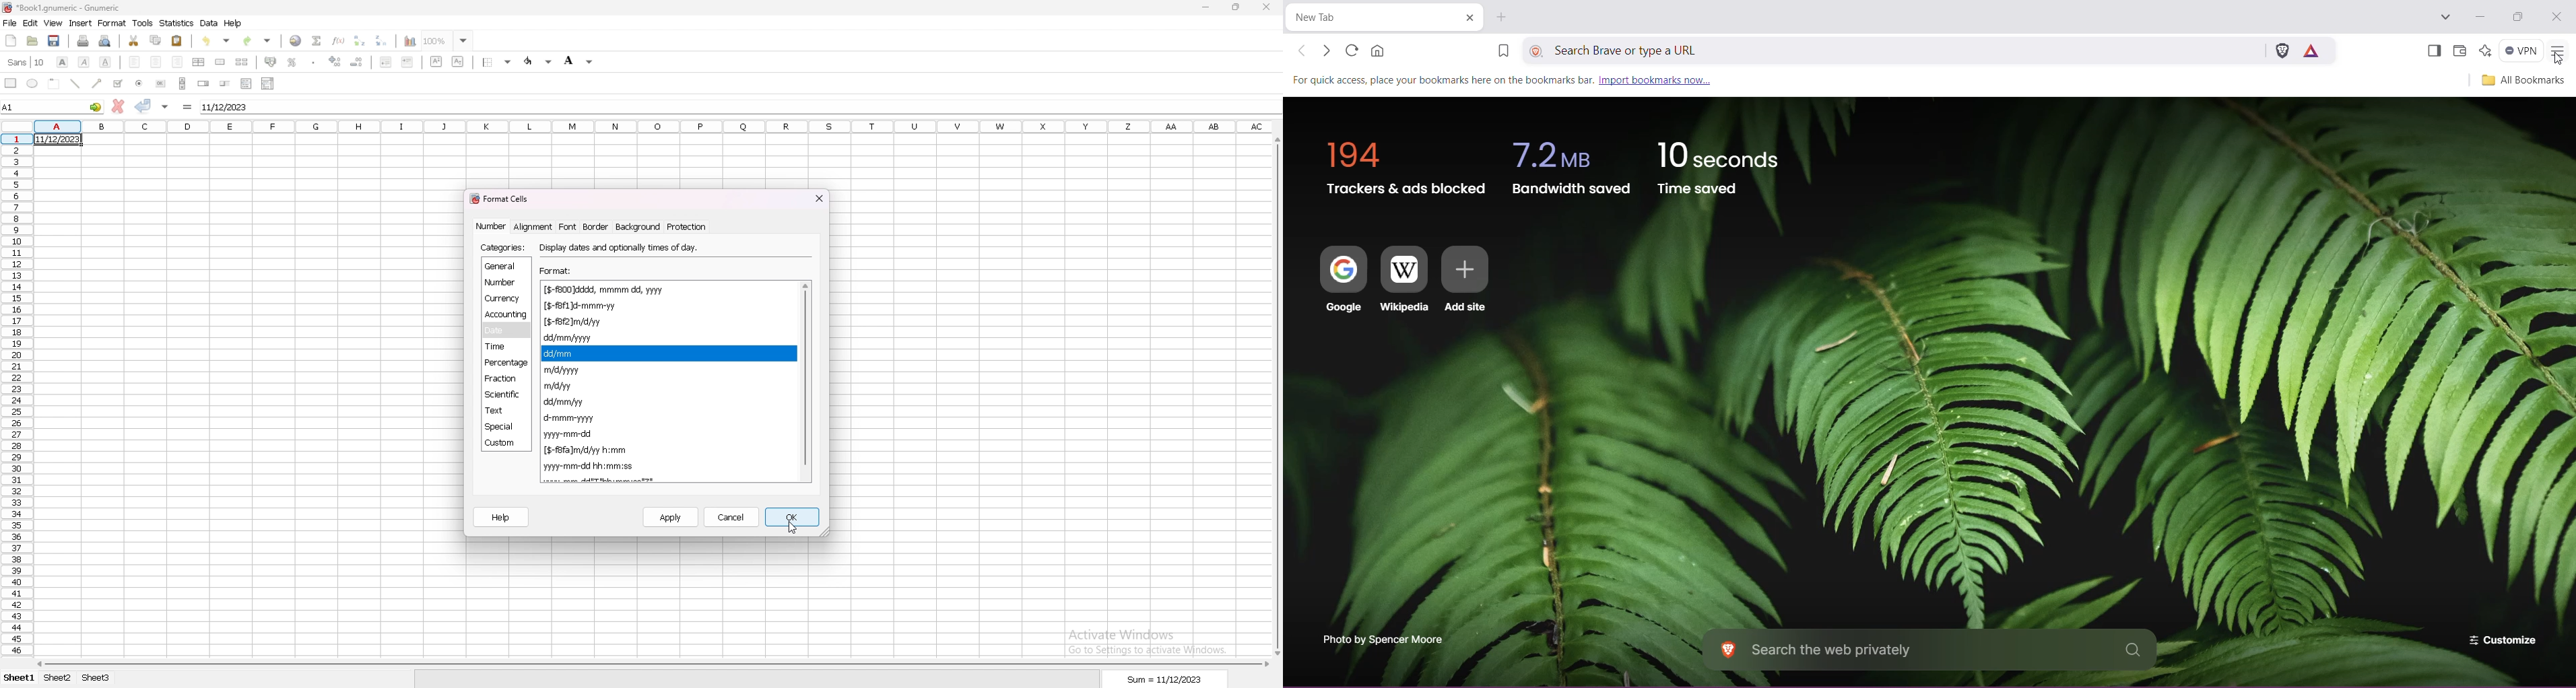  What do you see at coordinates (654, 665) in the screenshot?
I see `scroll bar` at bounding box center [654, 665].